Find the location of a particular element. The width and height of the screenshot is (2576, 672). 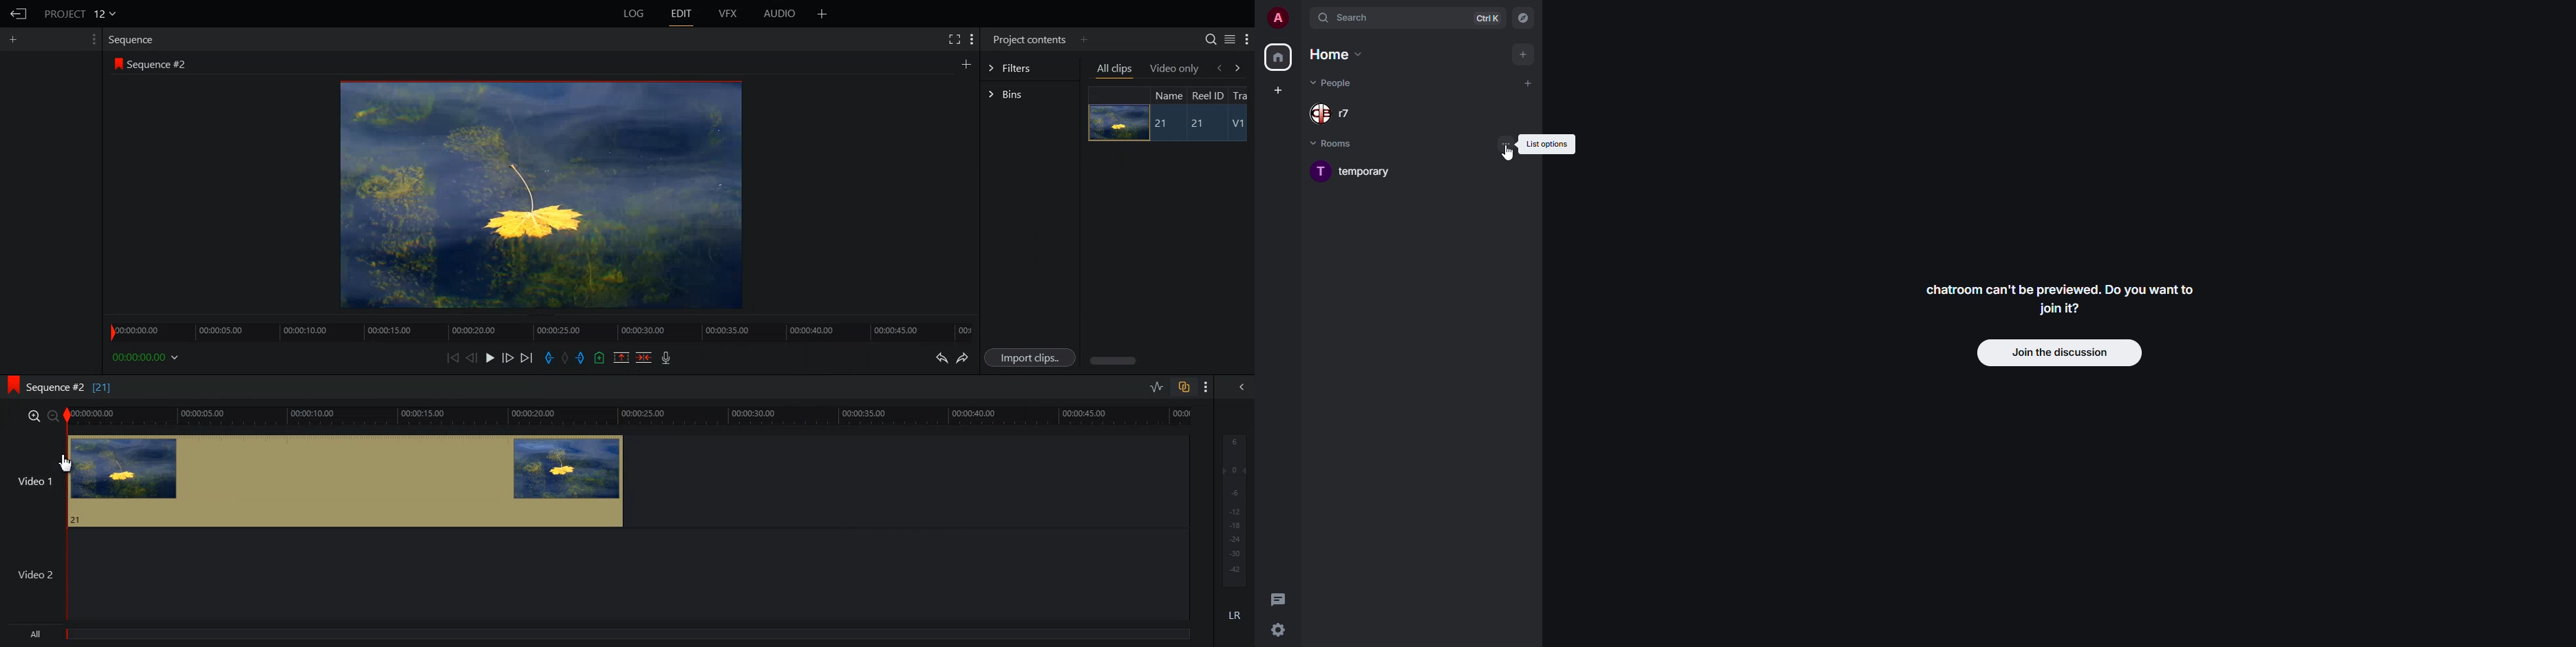

Name is located at coordinates (1167, 95).